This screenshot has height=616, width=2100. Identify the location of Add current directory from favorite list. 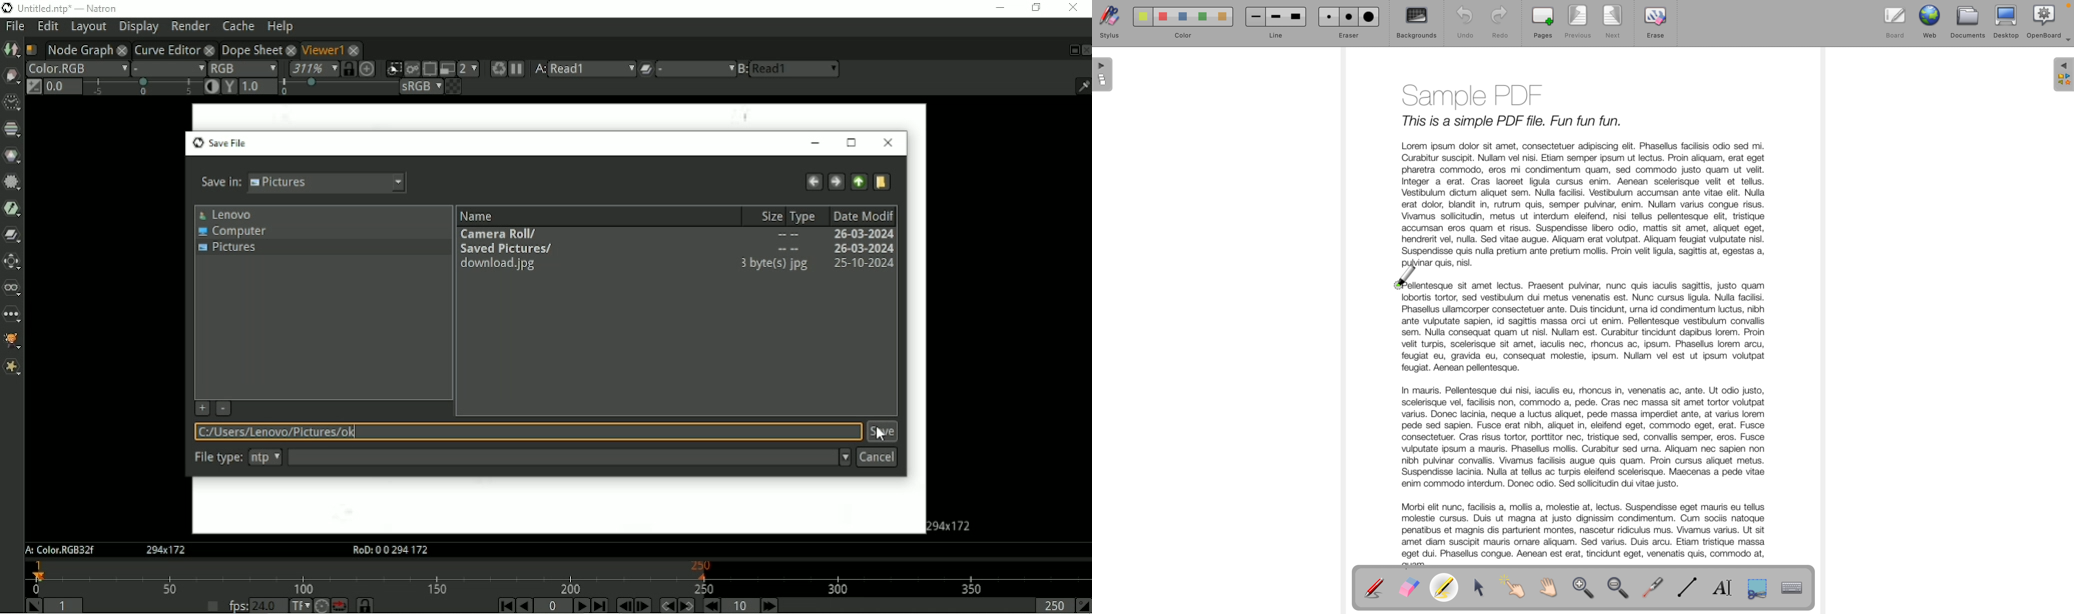
(202, 409).